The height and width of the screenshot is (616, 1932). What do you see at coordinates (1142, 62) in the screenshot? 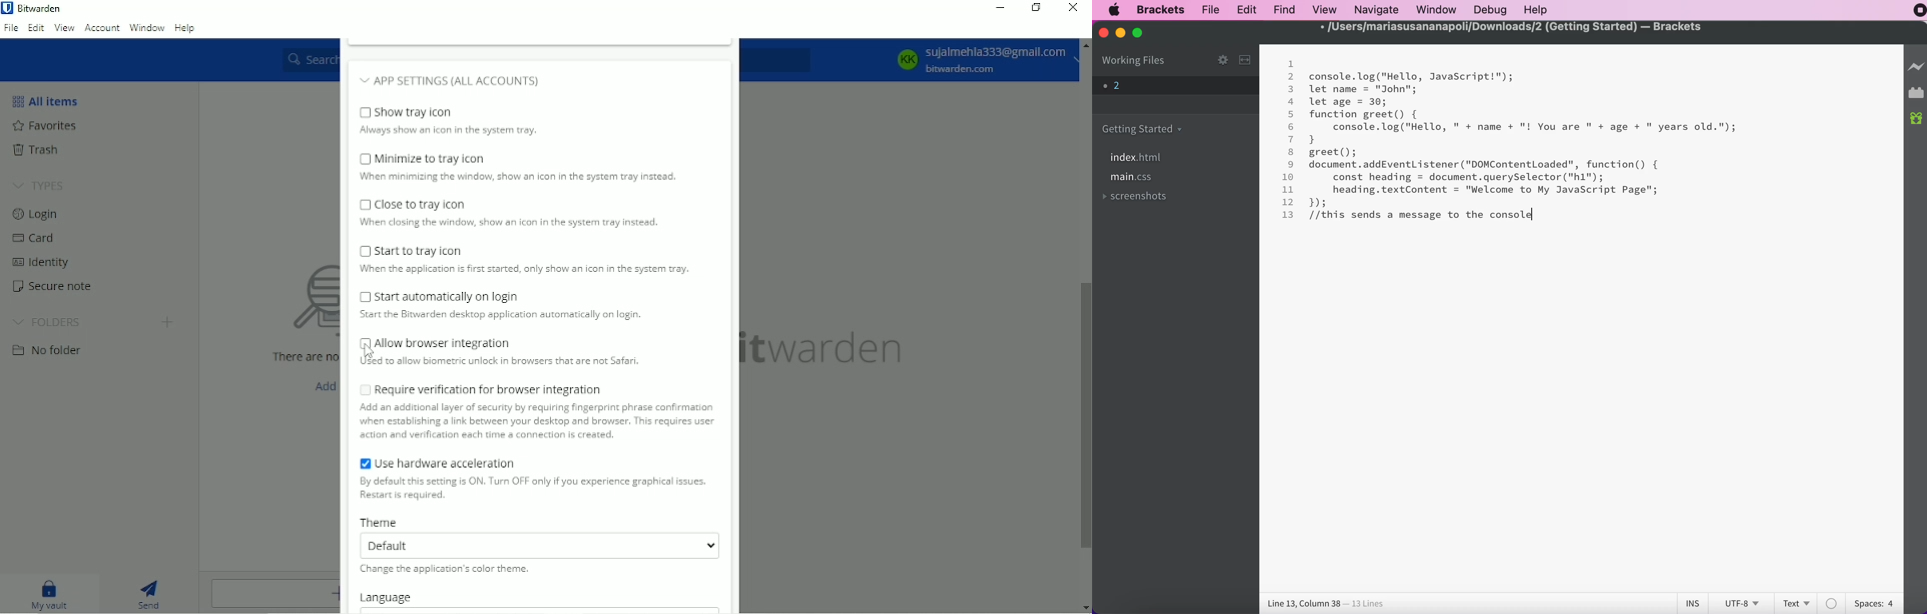
I see `working files` at bounding box center [1142, 62].